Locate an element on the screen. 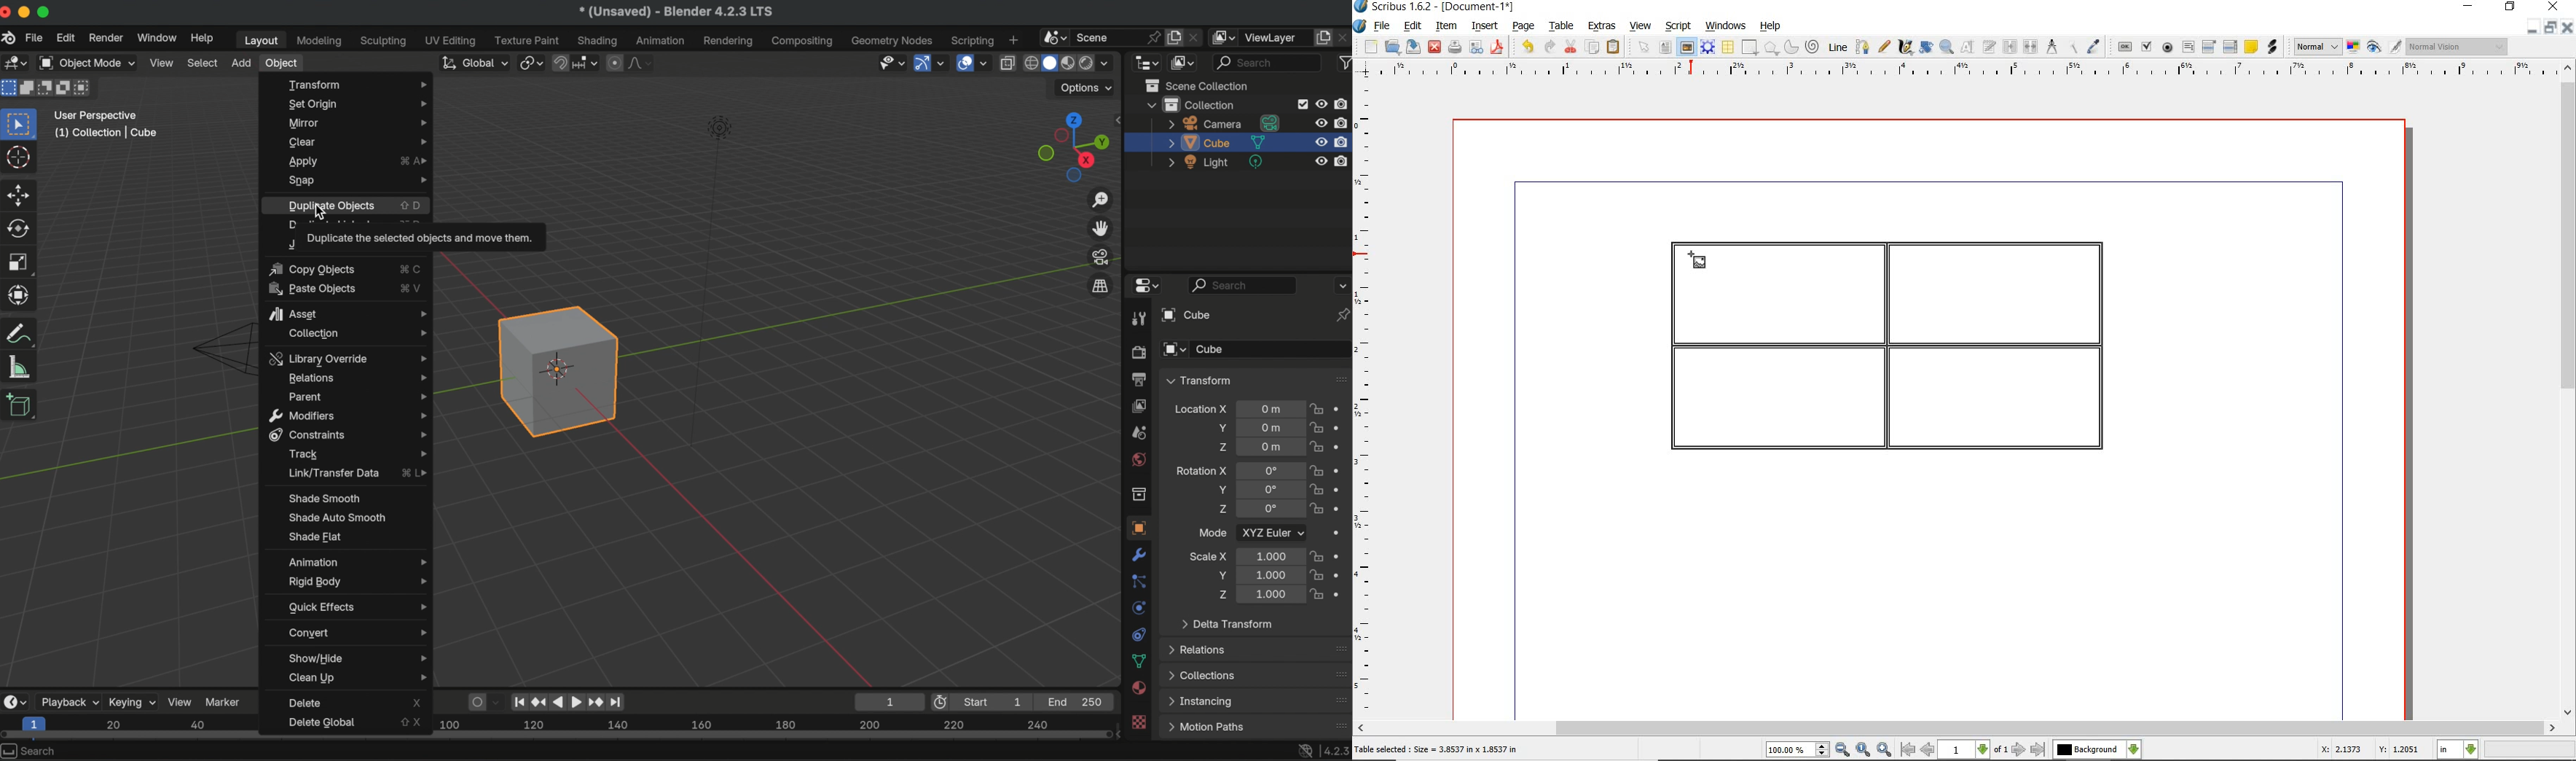 This screenshot has height=784, width=2576. ruler is located at coordinates (1971, 70).